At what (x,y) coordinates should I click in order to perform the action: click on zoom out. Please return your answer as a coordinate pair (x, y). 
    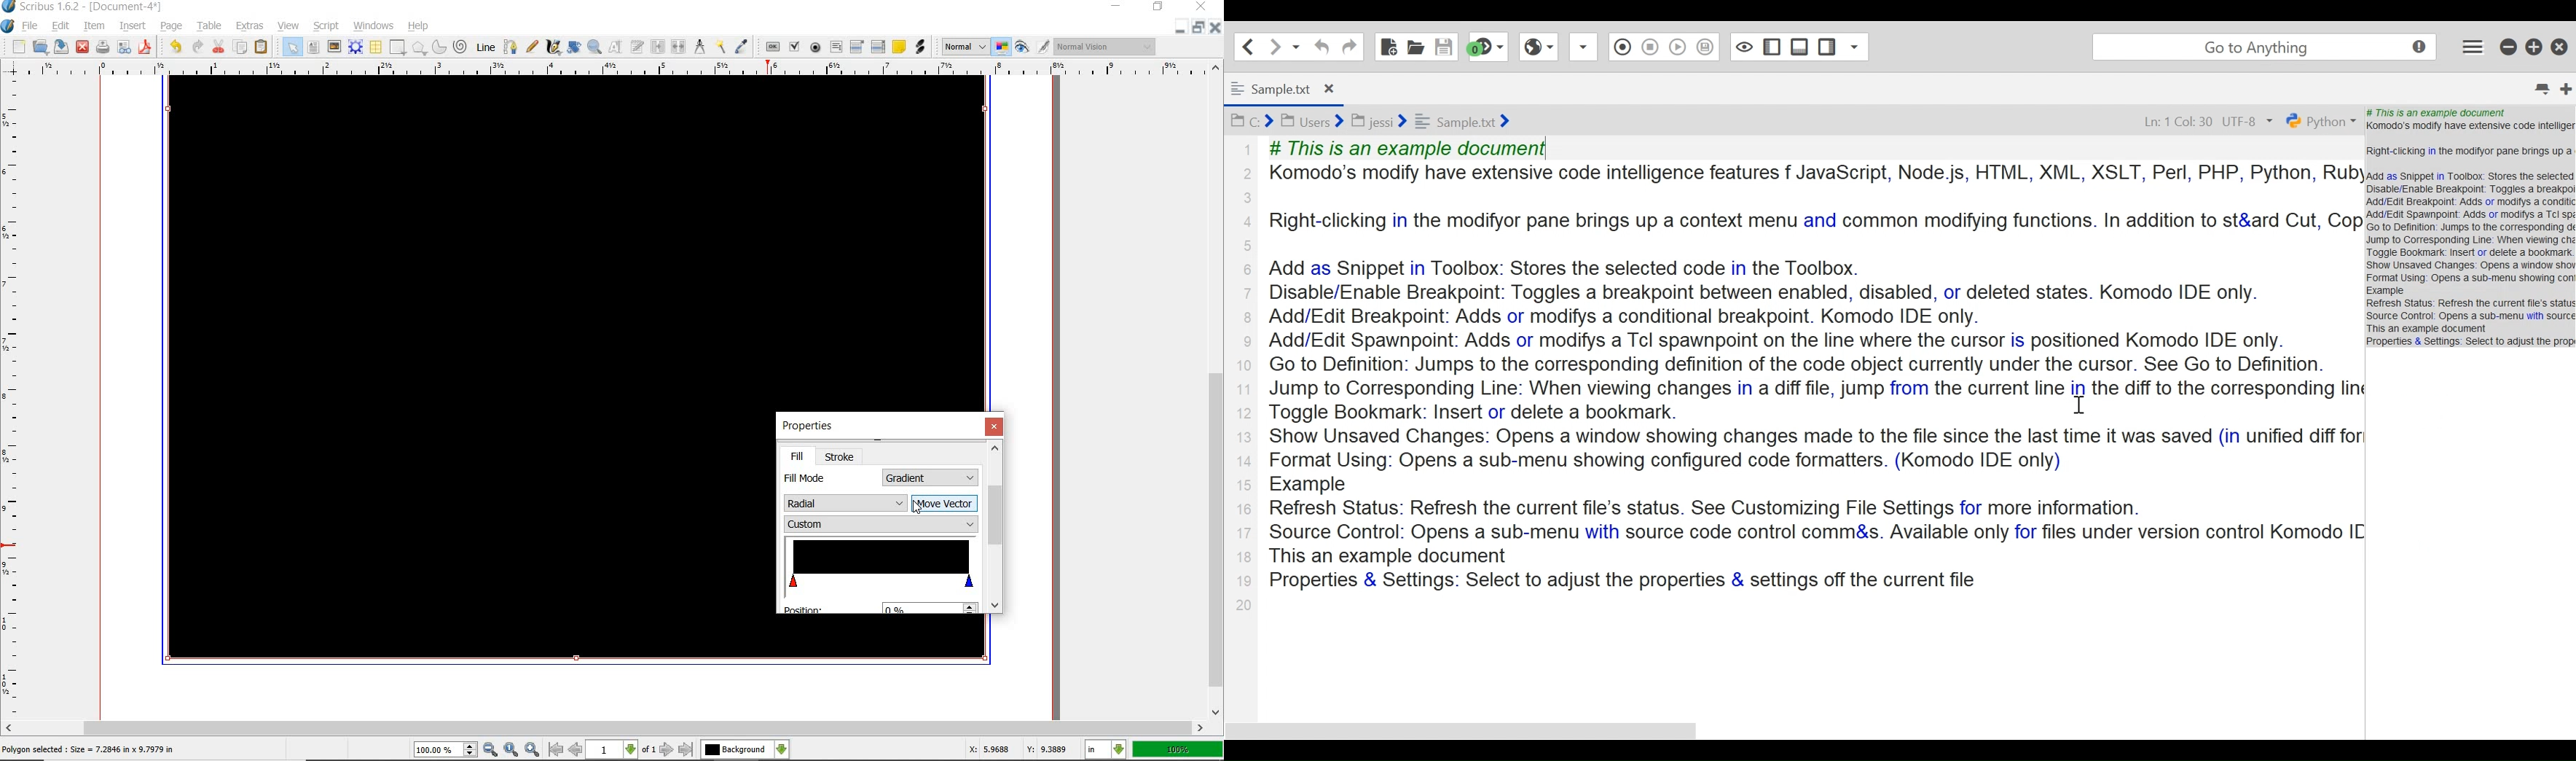
    Looking at the image, I should click on (491, 750).